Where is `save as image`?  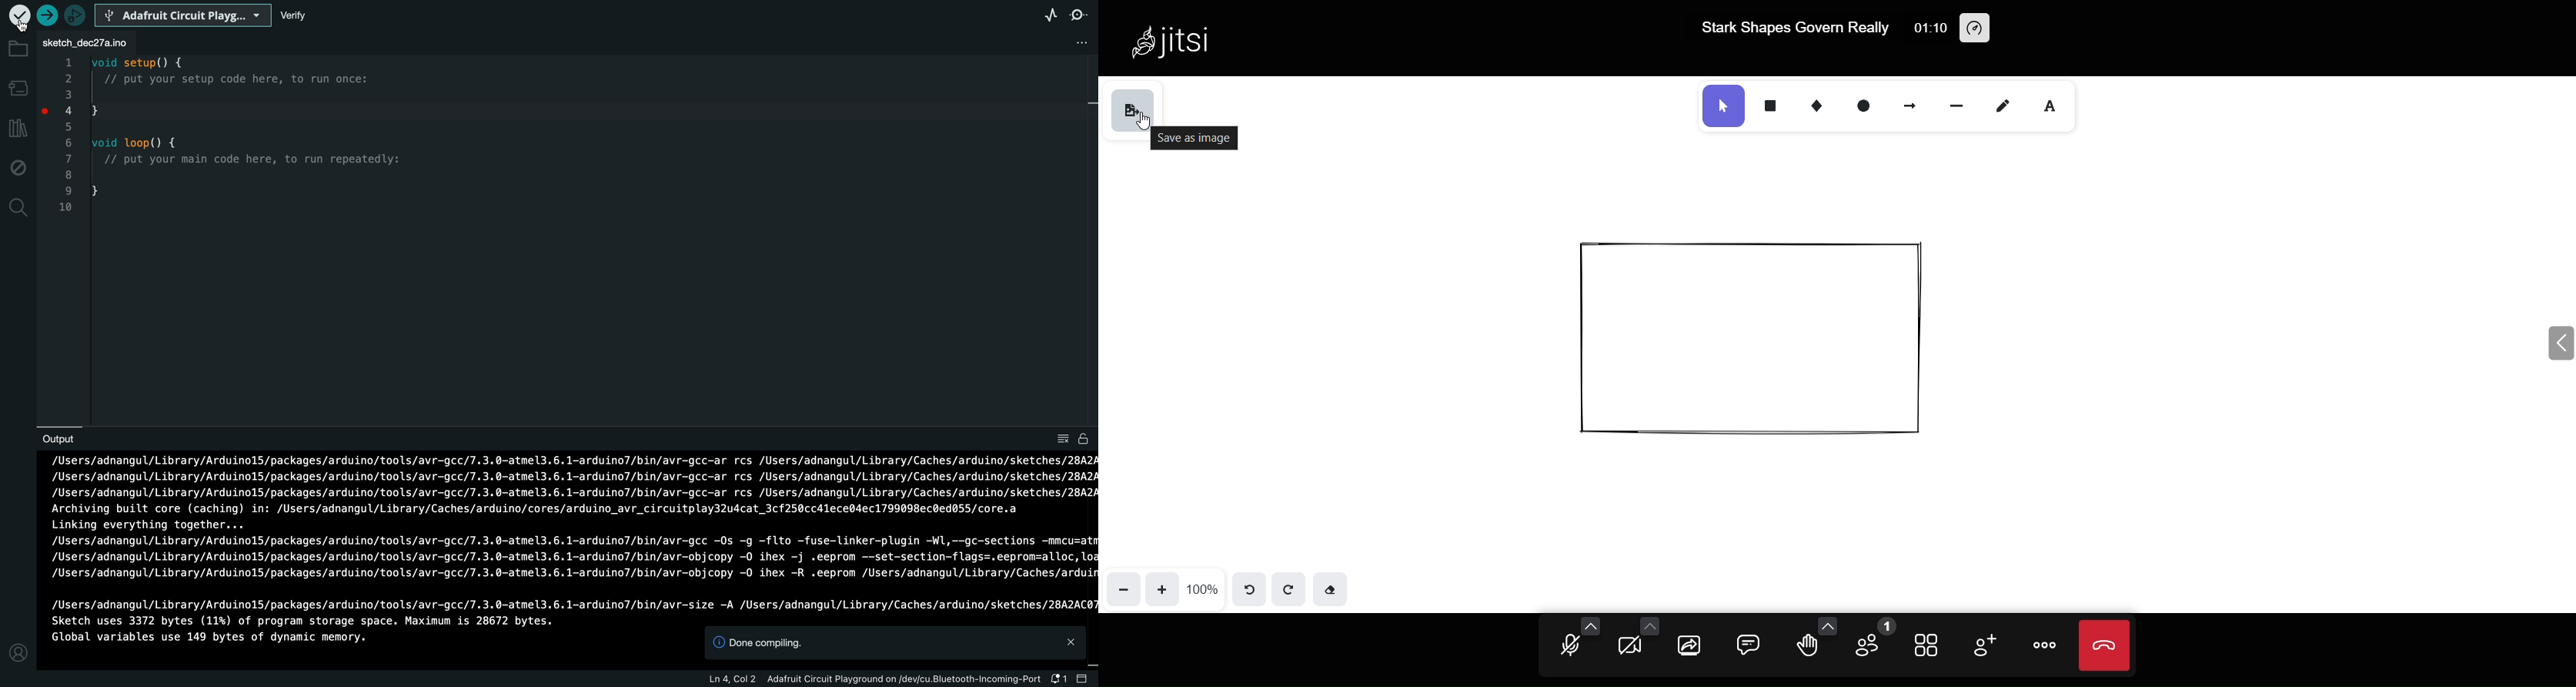
save as image is located at coordinates (1138, 109).